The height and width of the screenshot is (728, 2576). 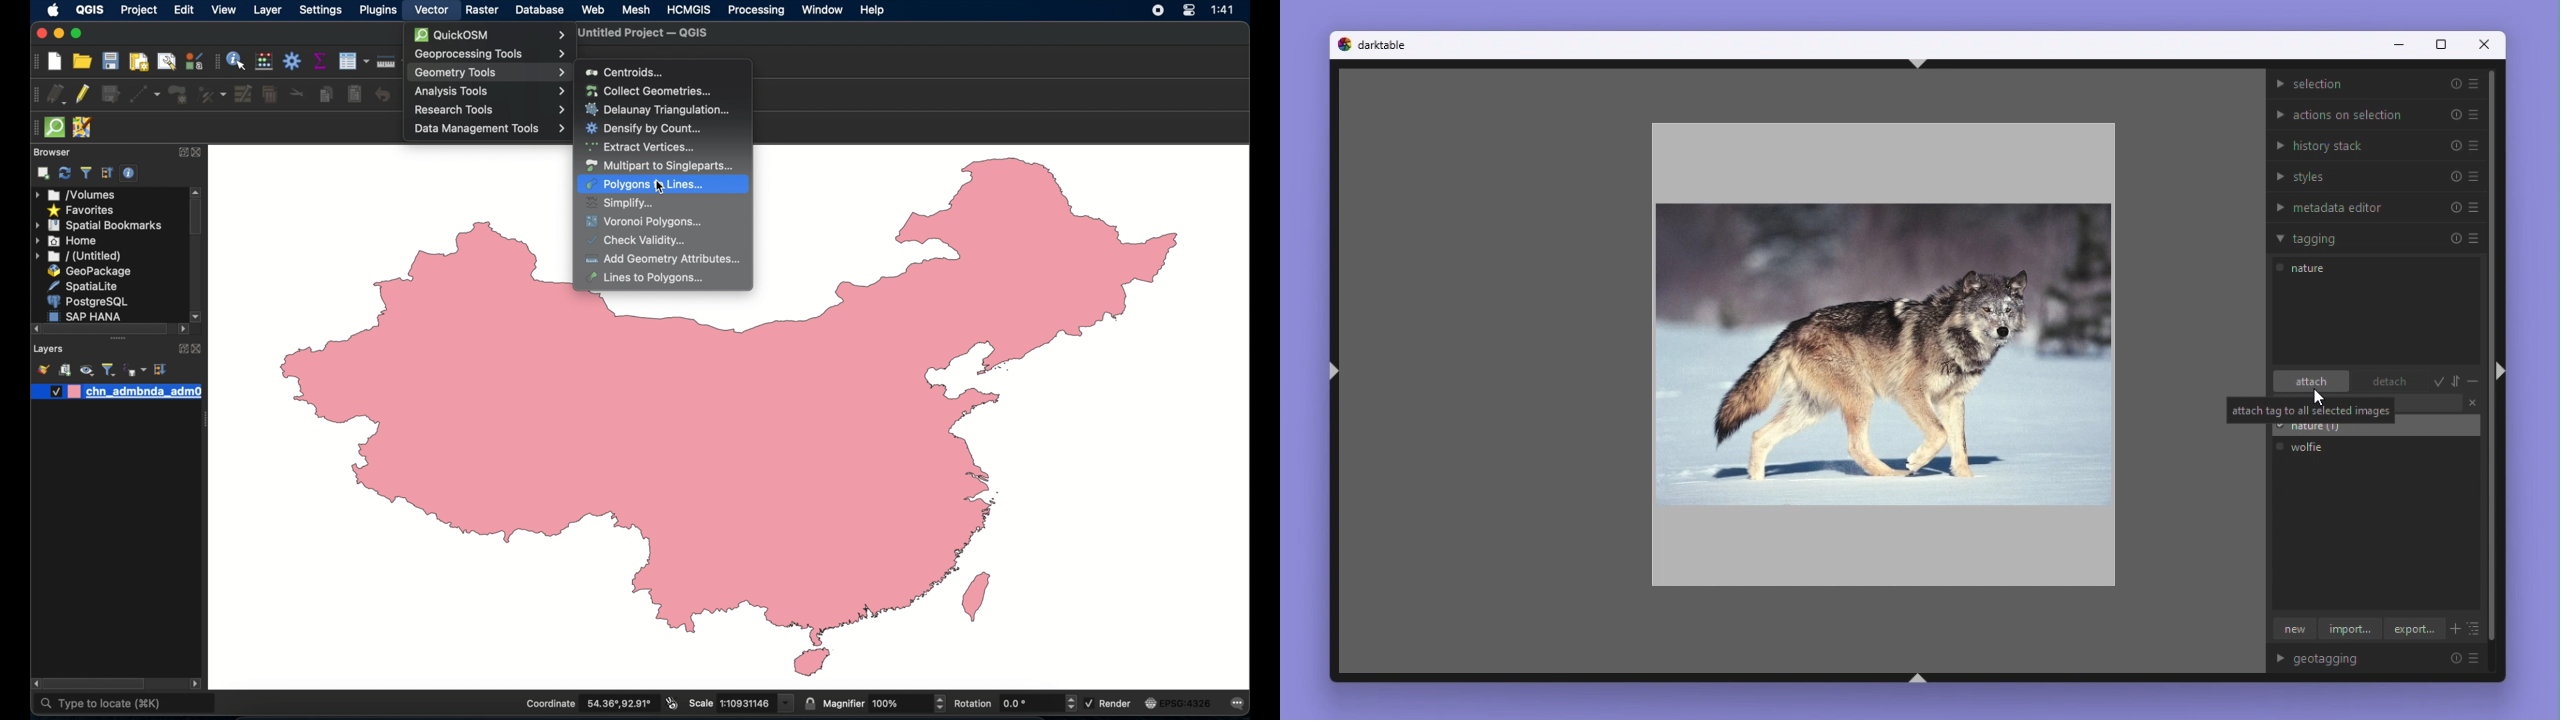 What do you see at coordinates (2499, 370) in the screenshot?
I see `ctrl+shift+r` at bounding box center [2499, 370].